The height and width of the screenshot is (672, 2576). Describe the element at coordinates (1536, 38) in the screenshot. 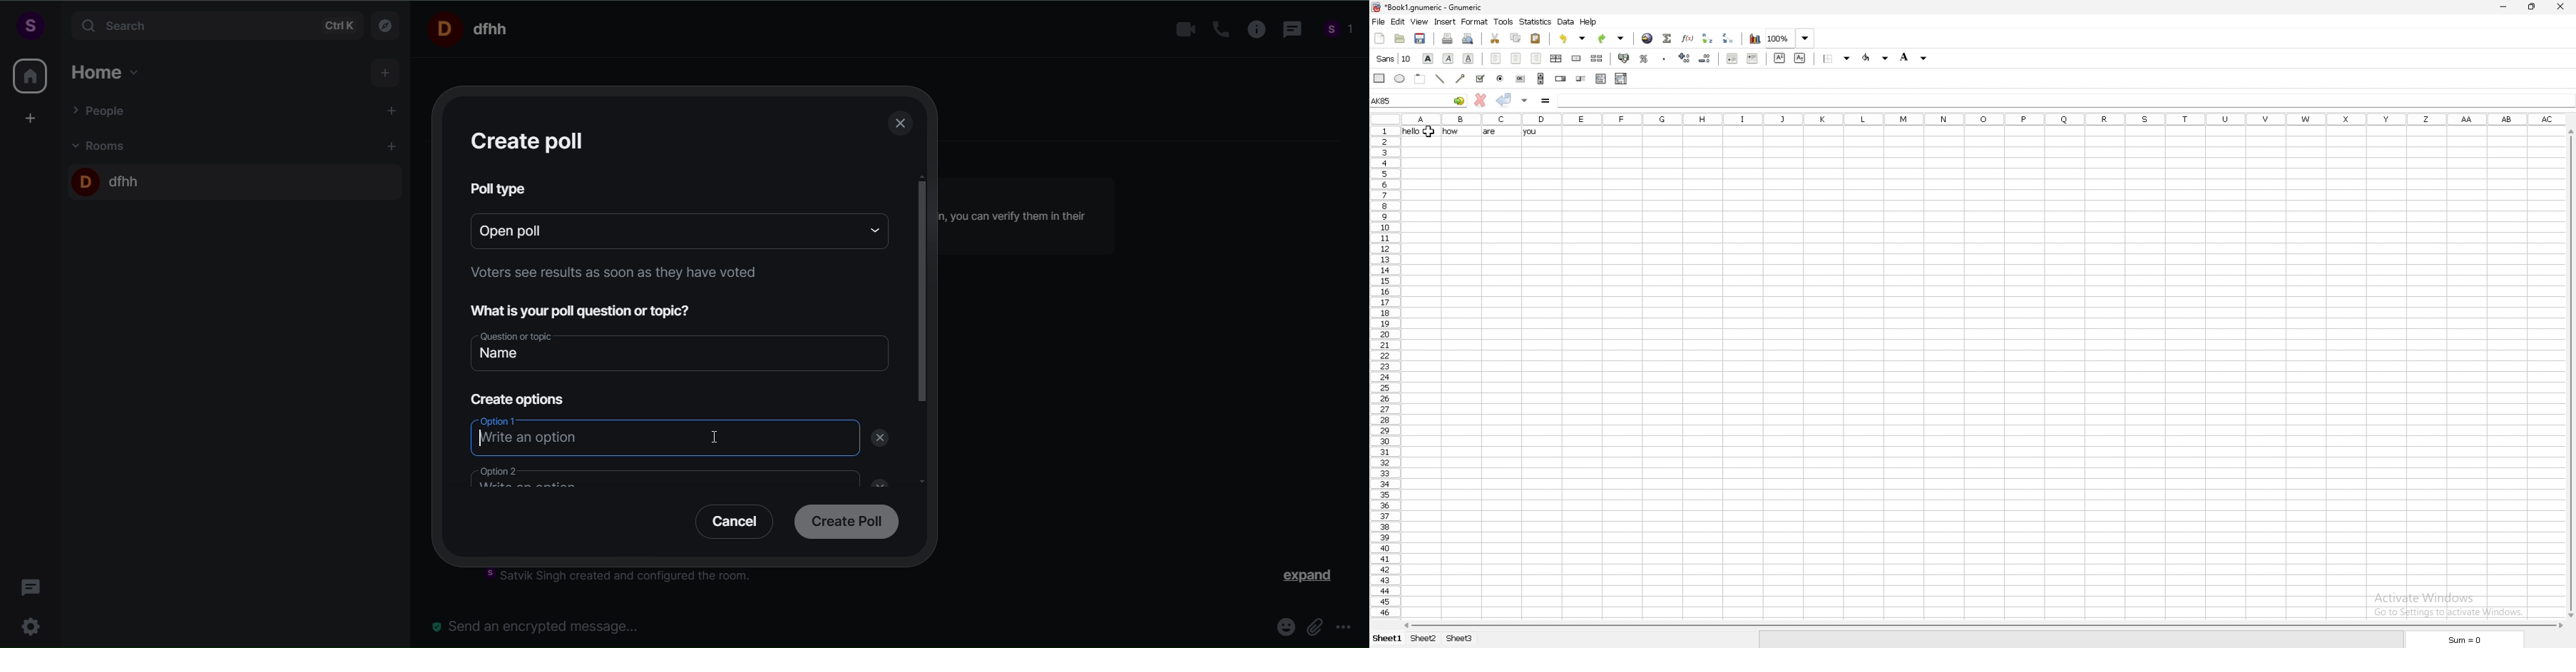

I see `paste` at that location.